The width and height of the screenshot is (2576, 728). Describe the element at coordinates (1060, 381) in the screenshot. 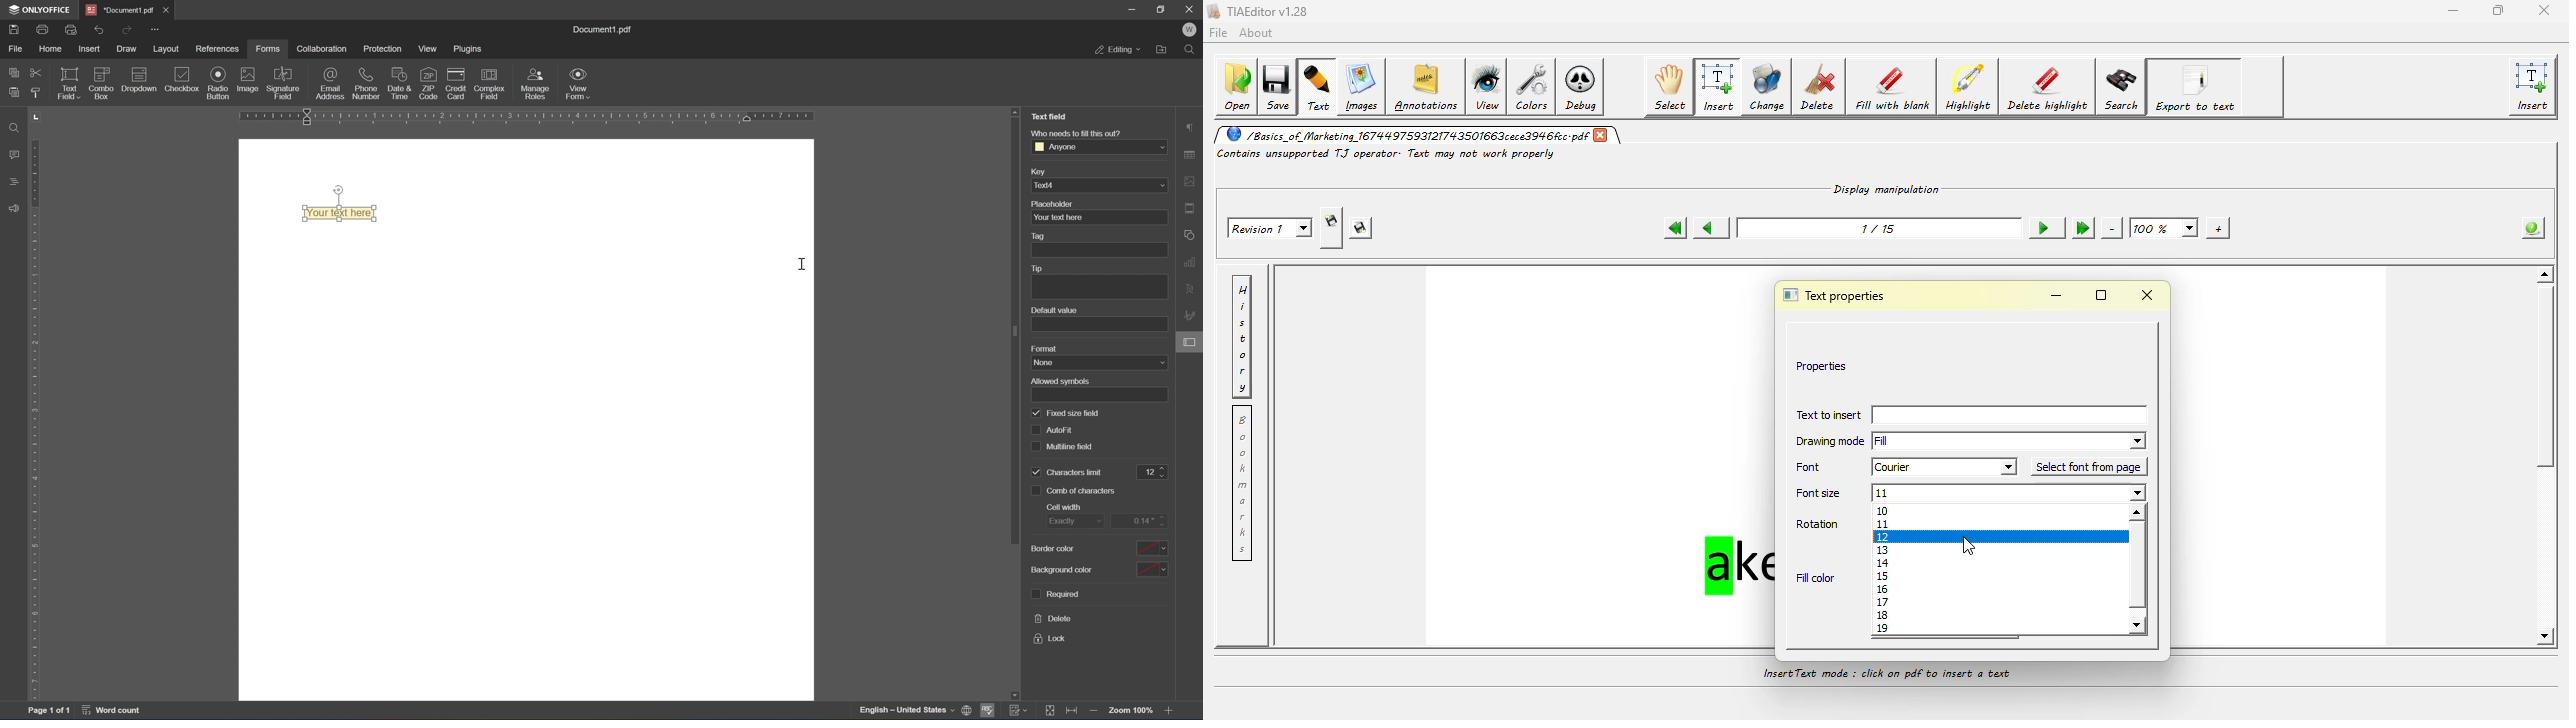

I see `allowed symbols` at that location.